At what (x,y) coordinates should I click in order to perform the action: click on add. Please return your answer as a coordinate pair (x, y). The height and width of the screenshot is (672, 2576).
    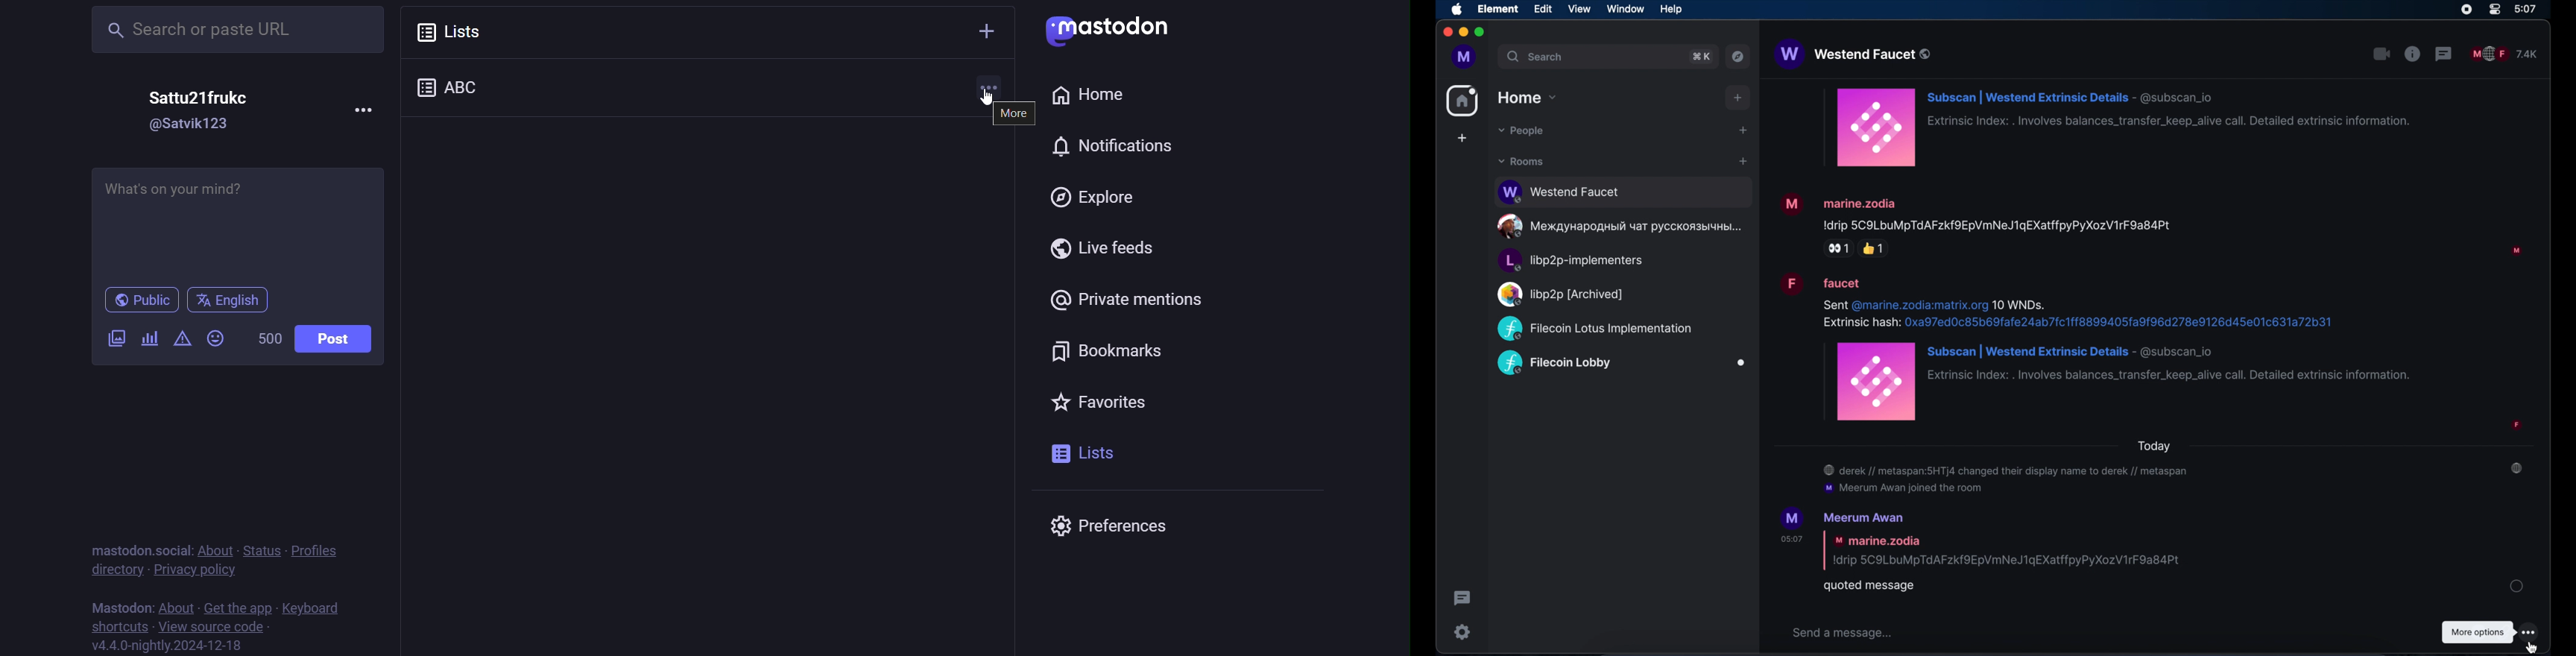
    Looking at the image, I should click on (1738, 97).